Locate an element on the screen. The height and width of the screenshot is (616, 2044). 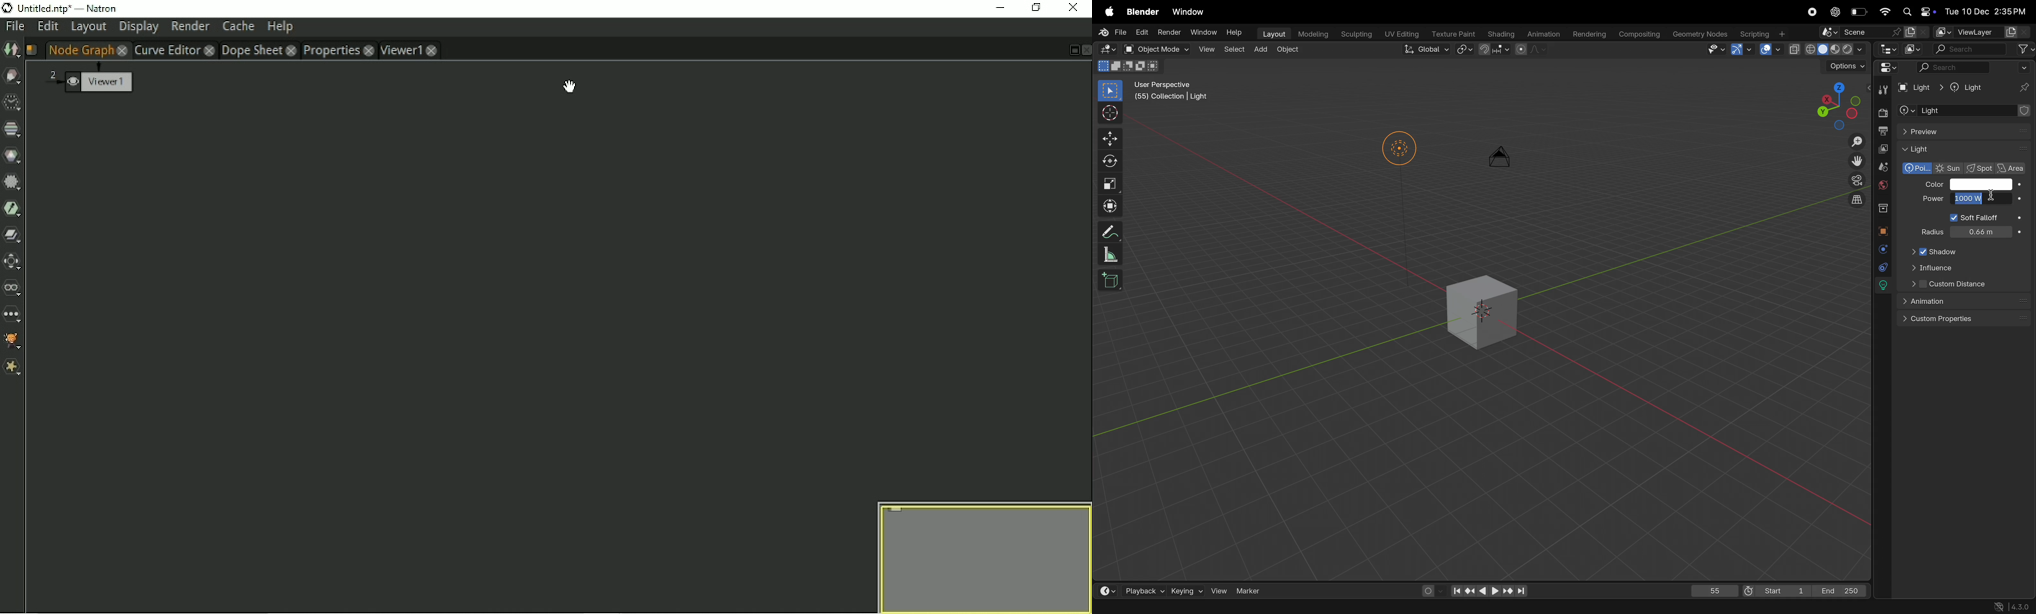
Close is located at coordinates (1074, 8).